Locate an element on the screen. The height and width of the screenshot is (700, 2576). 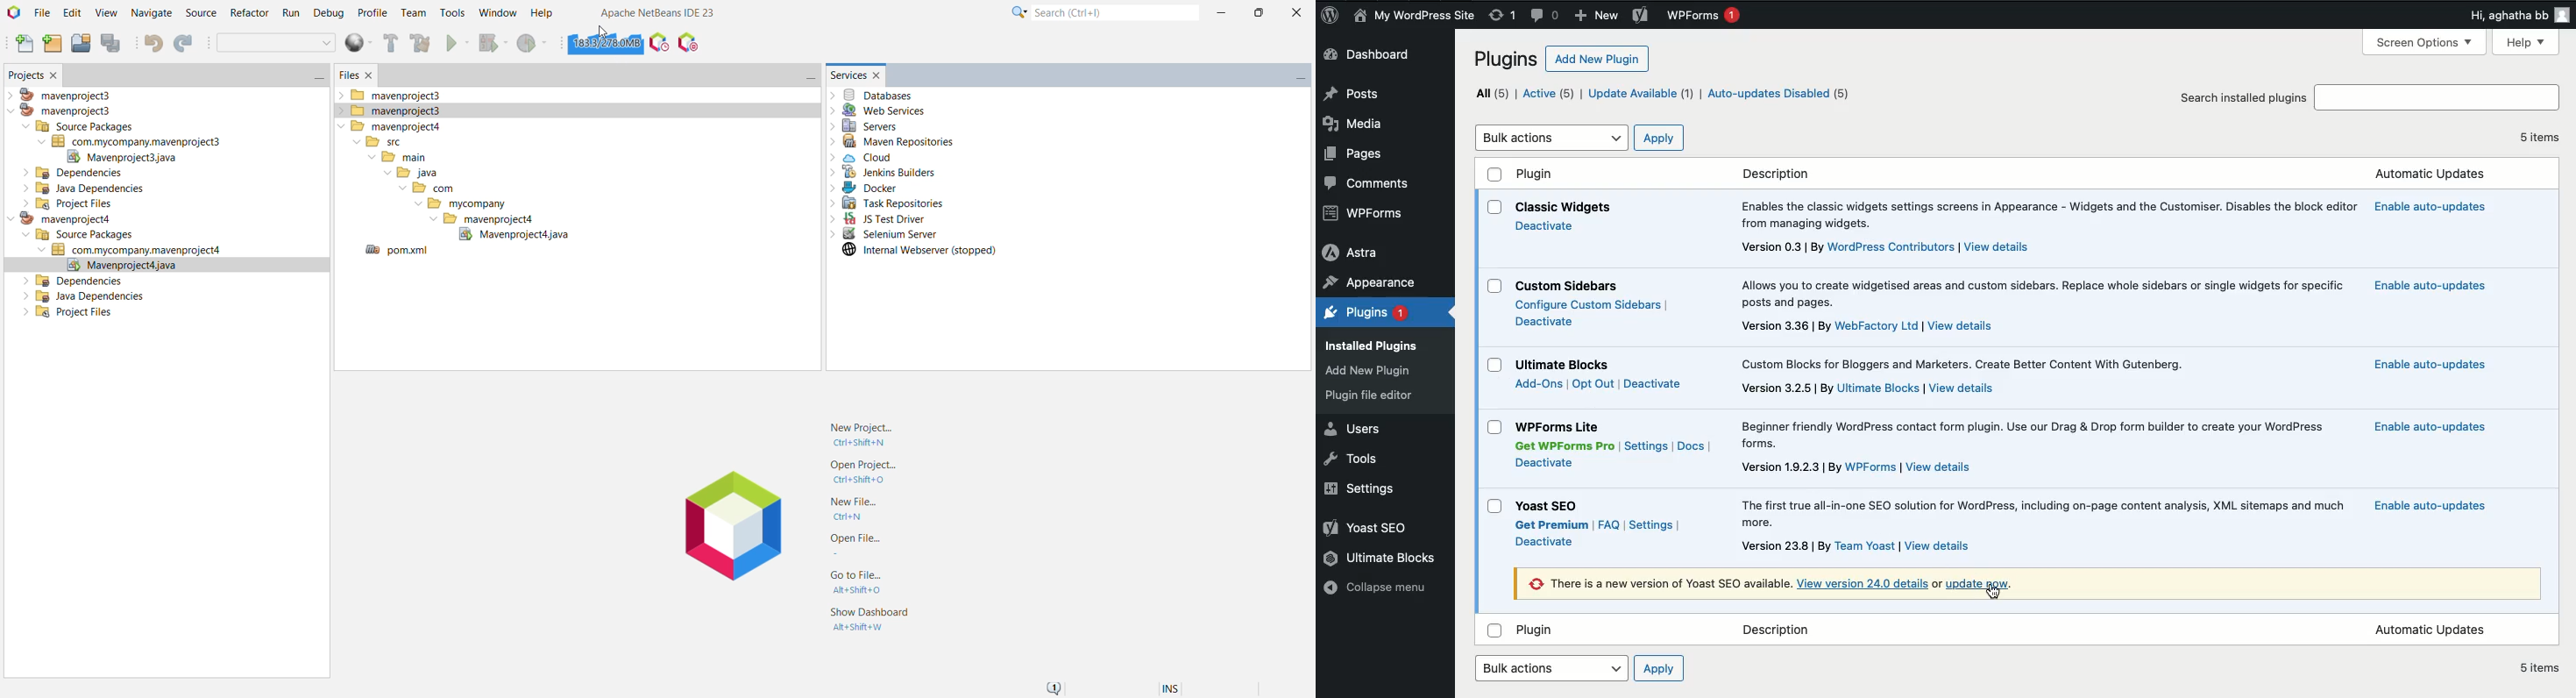
Plugin is located at coordinates (1552, 507).